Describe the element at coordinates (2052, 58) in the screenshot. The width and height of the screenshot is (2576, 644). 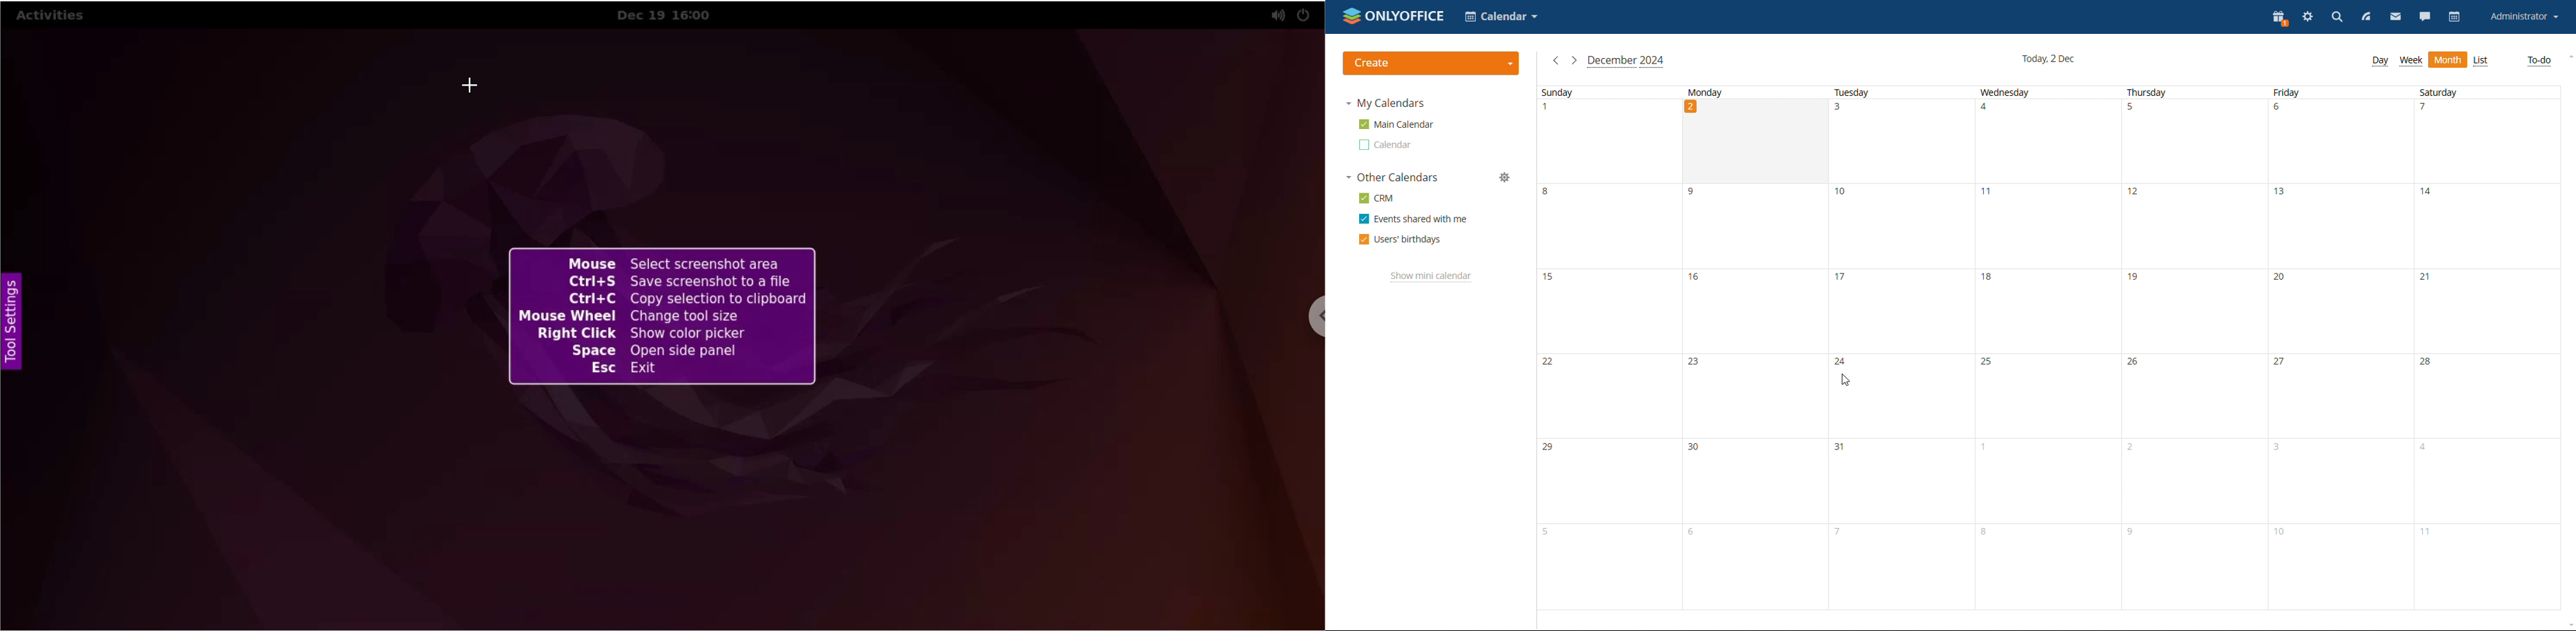
I see `Today, 2 Dec` at that location.